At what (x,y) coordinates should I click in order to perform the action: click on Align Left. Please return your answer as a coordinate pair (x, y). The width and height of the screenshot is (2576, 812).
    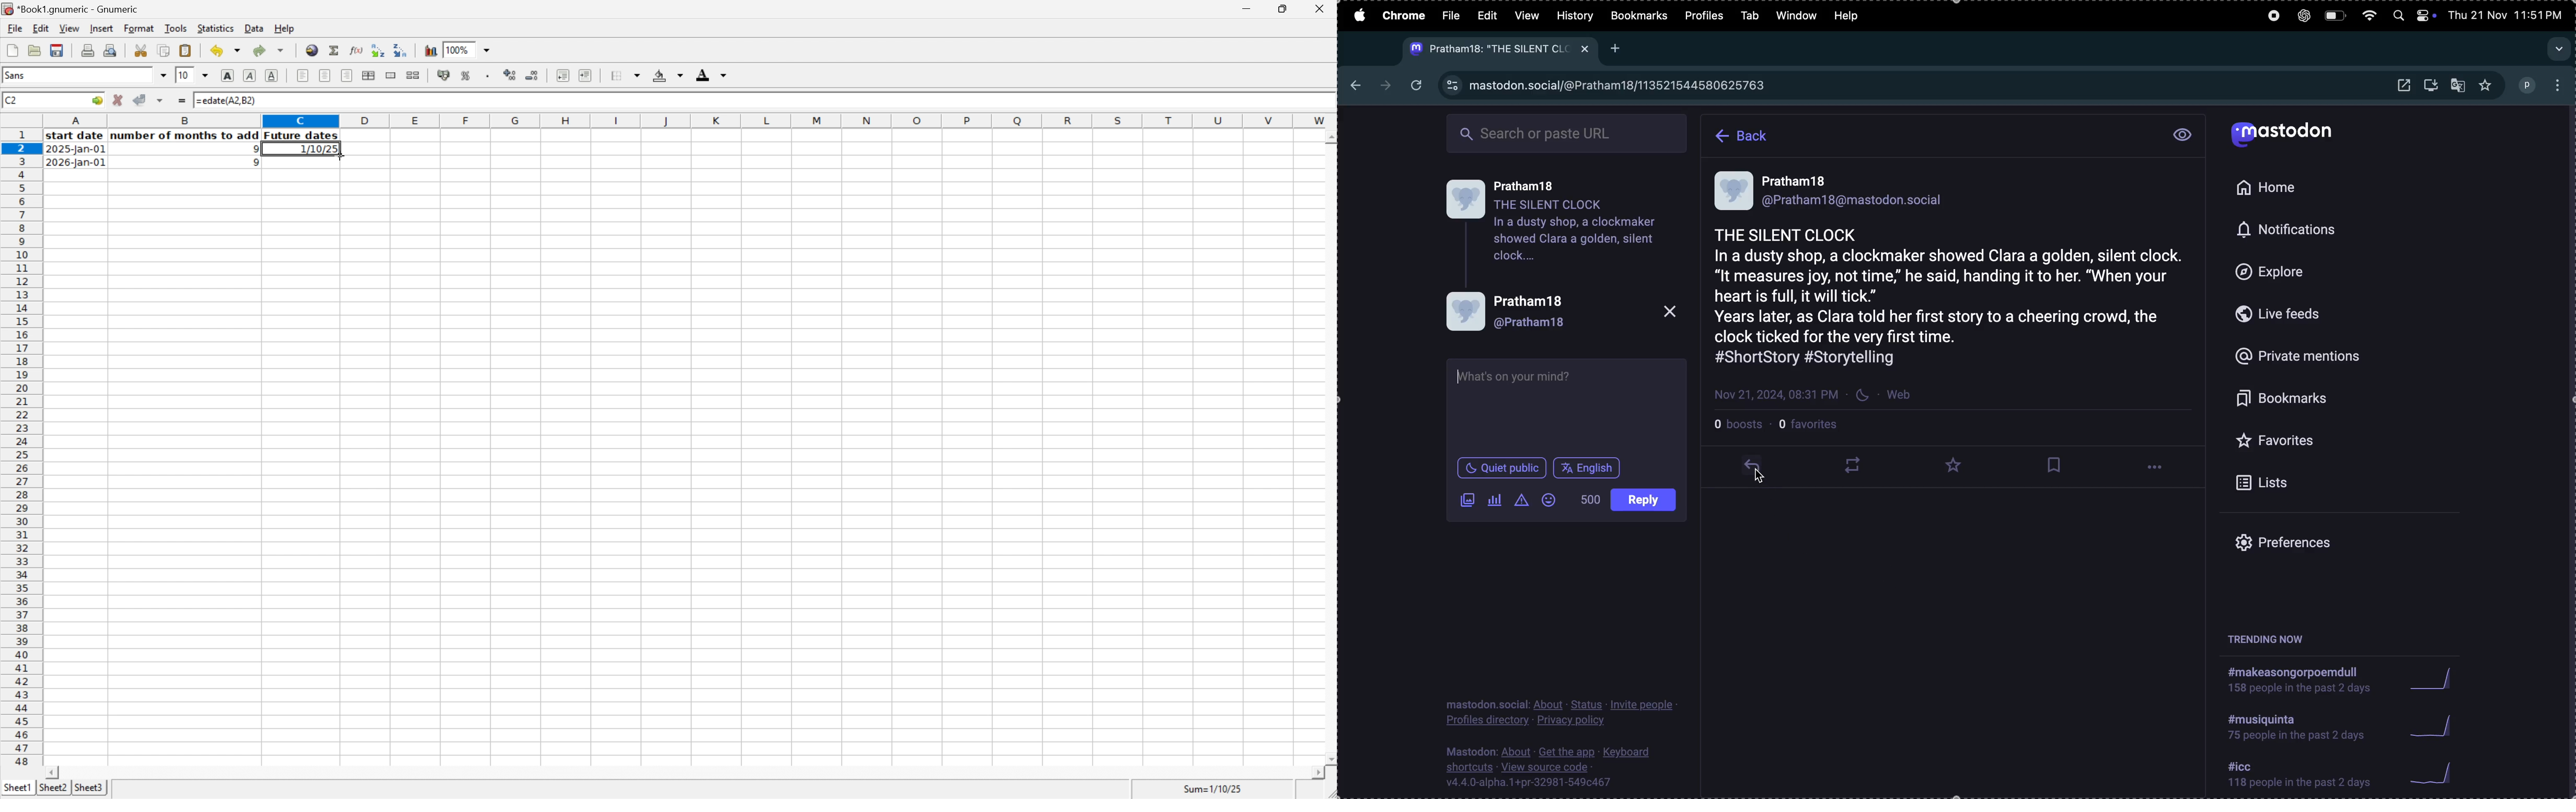
    Looking at the image, I should click on (302, 75).